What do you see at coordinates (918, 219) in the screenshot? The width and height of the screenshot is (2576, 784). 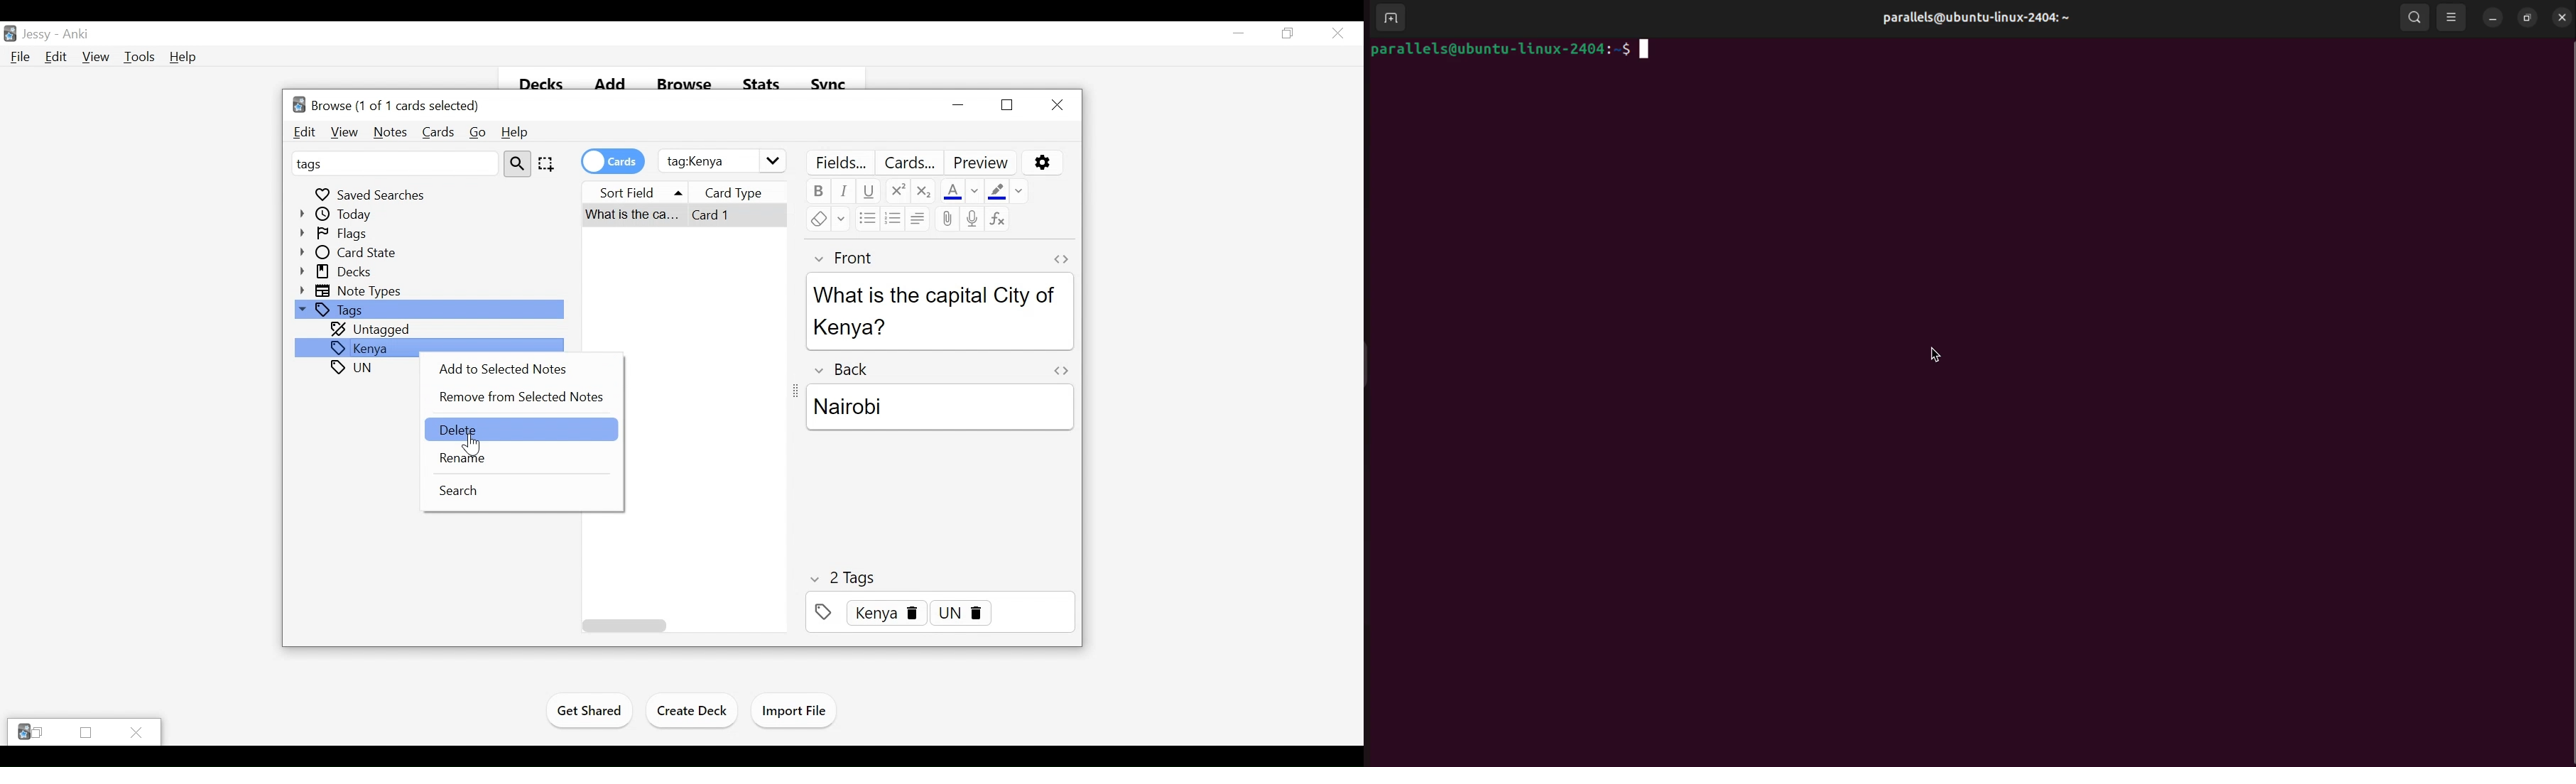 I see `Alignment` at bounding box center [918, 219].